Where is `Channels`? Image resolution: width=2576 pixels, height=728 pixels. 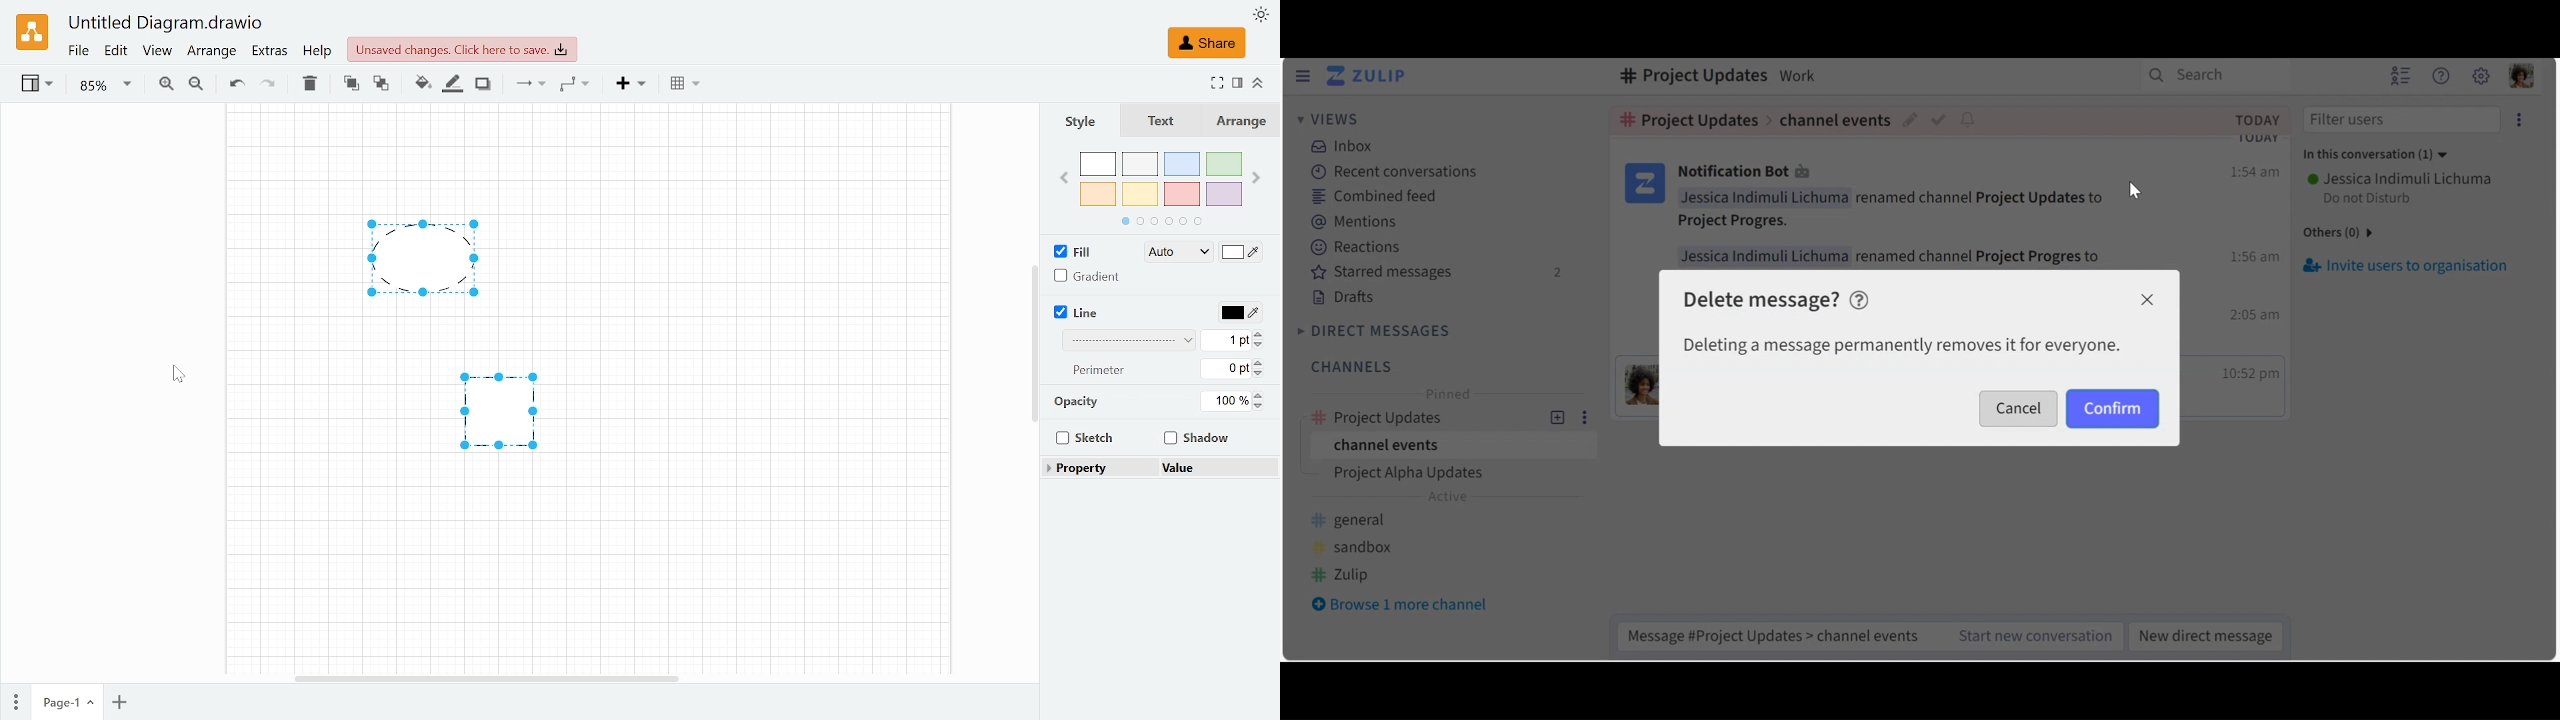 Channels is located at coordinates (1350, 367).